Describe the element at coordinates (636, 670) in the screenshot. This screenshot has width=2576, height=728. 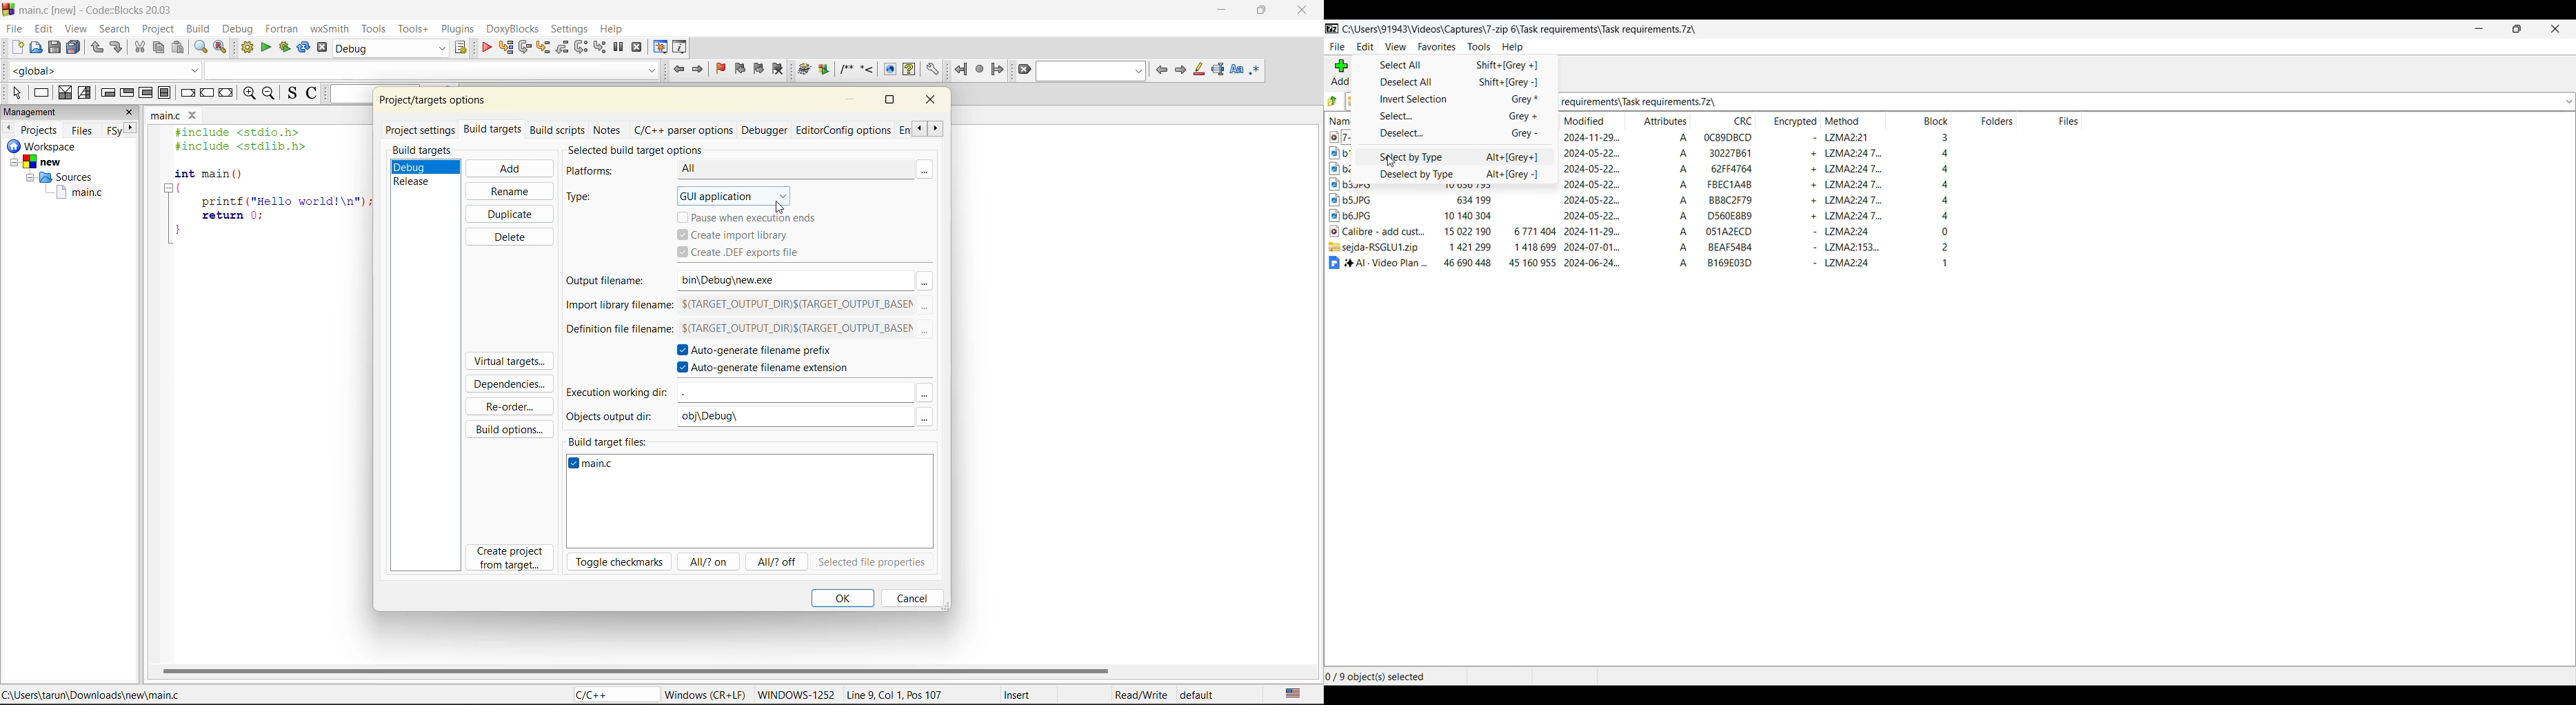
I see `horizontal scroll bar` at that location.